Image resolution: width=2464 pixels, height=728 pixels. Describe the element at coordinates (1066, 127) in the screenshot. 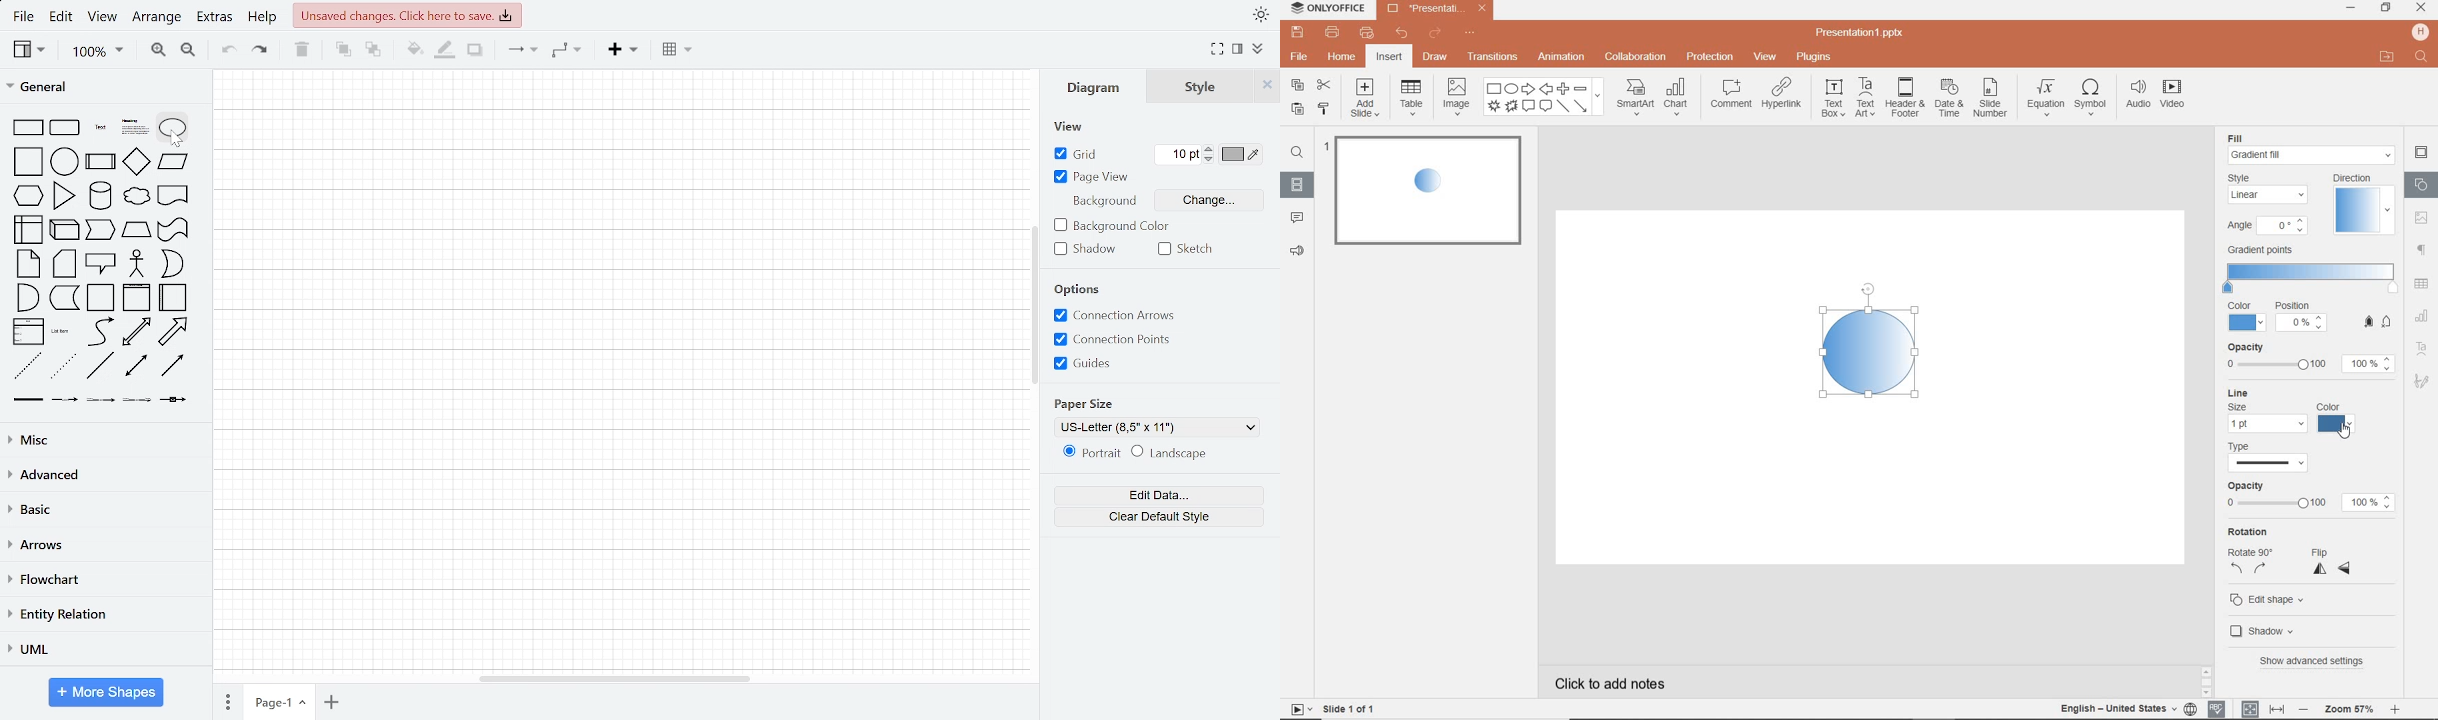

I see `view` at that location.